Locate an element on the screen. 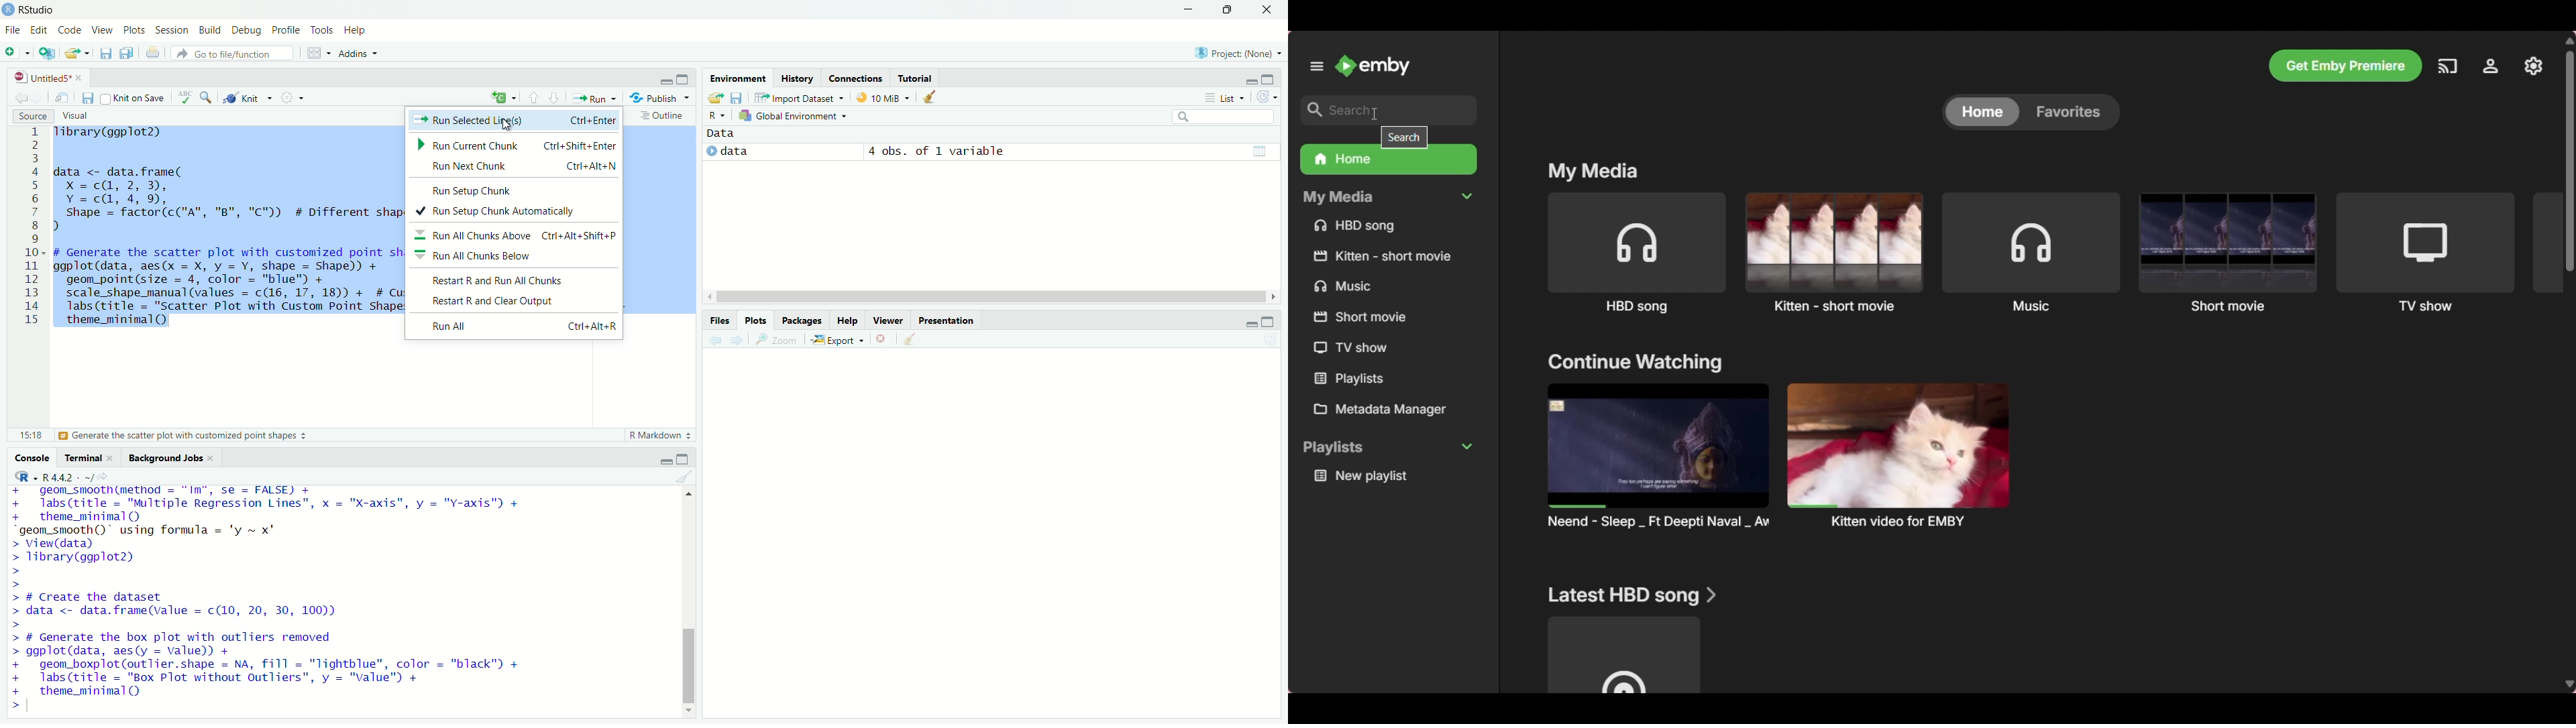 This screenshot has height=728, width=2576. minimize is located at coordinates (1189, 9).